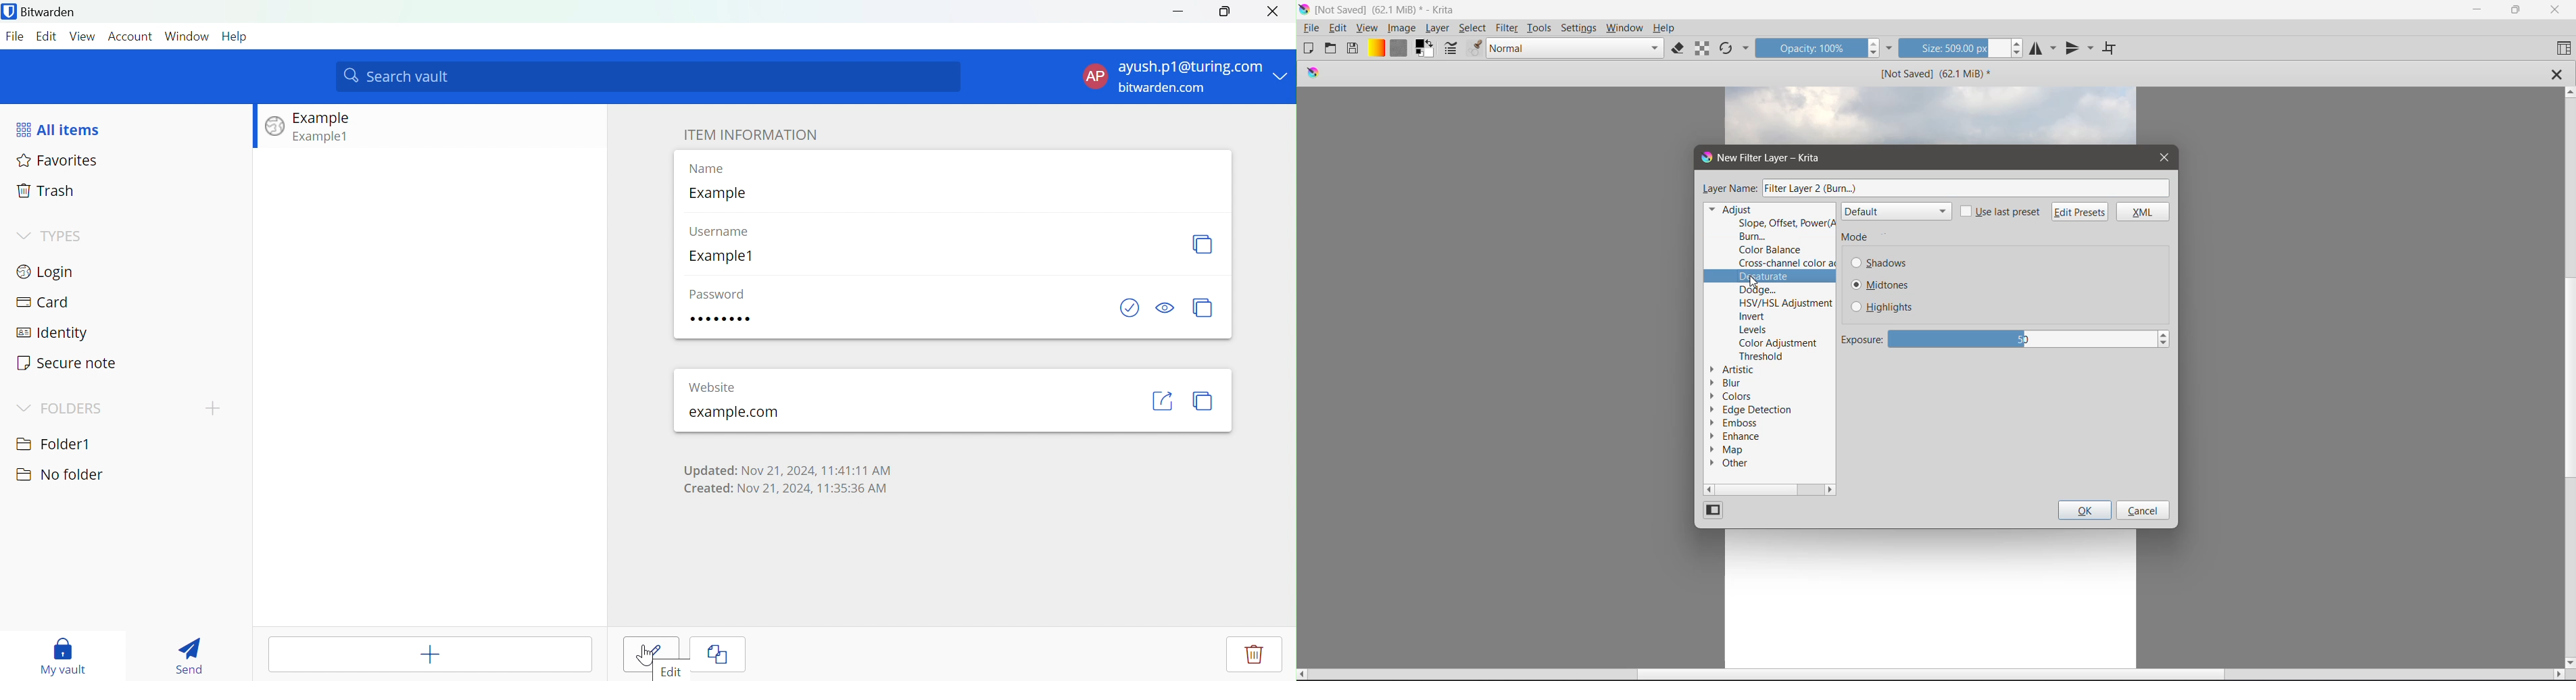 The width and height of the screenshot is (2576, 700). What do you see at coordinates (1472, 28) in the screenshot?
I see `Select` at bounding box center [1472, 28].